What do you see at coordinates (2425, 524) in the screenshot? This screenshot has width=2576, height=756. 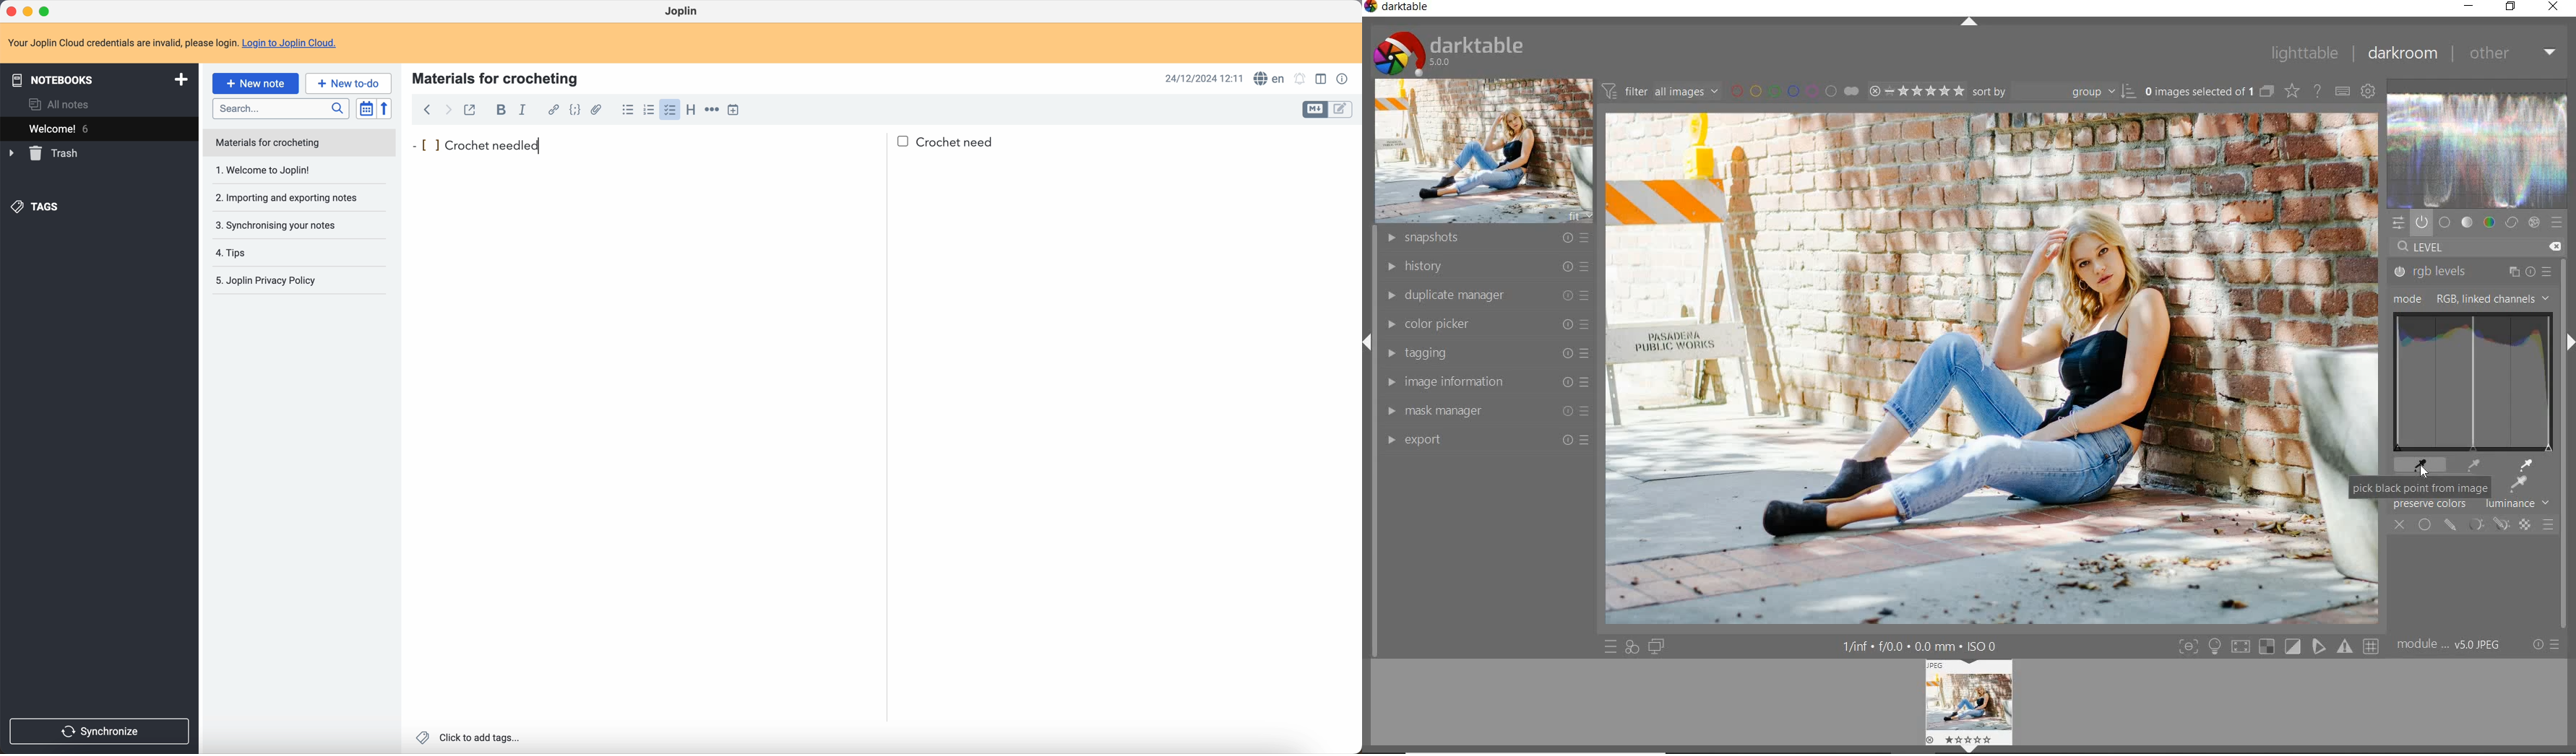 I see `uniformly` at bounding box center [2425, 524].